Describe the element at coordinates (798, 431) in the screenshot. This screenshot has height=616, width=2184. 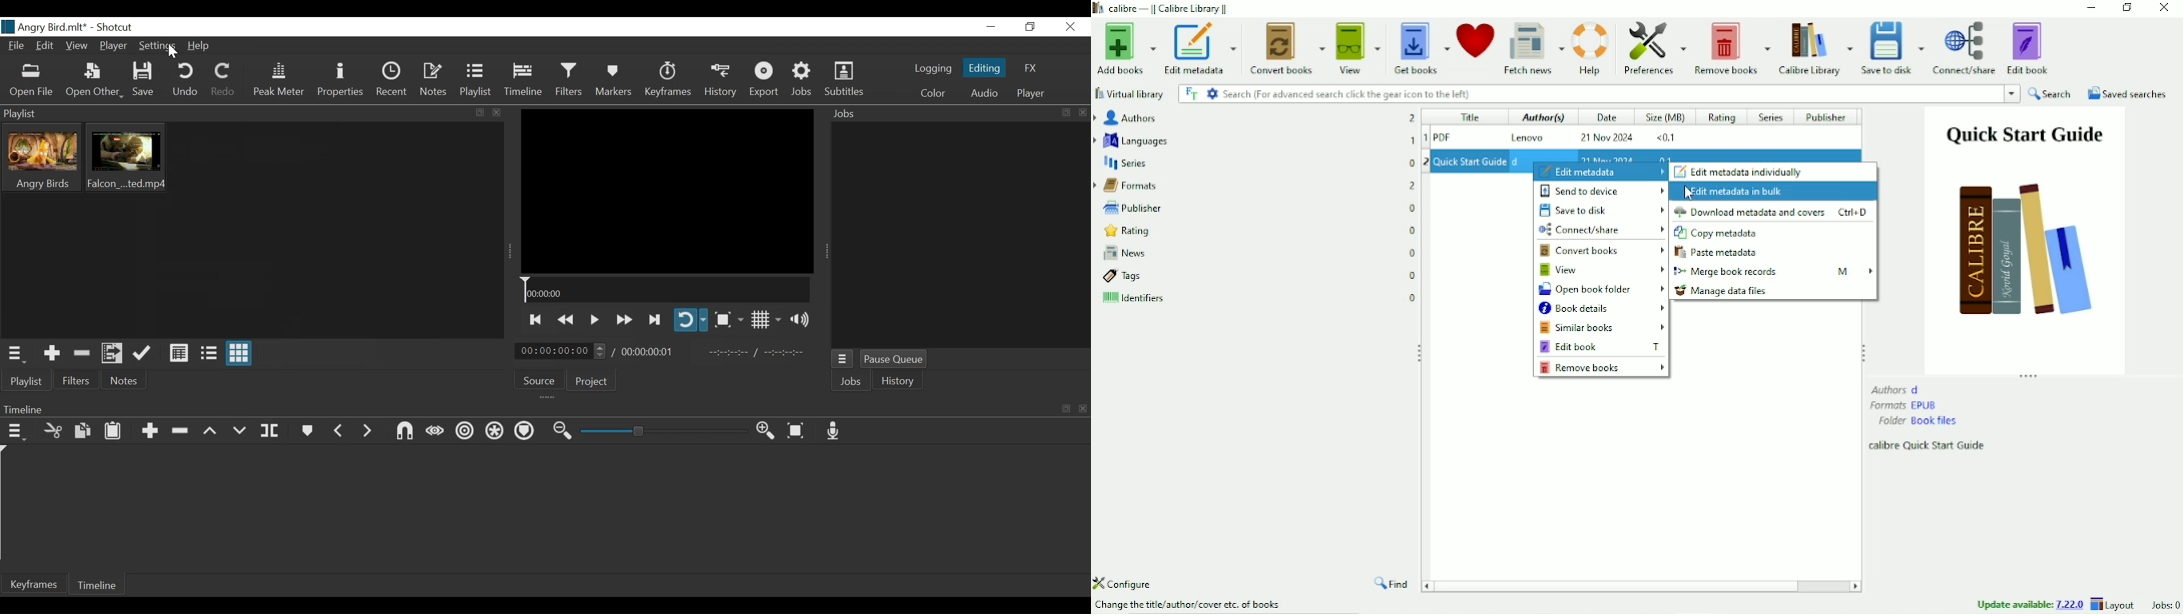
I see `Zoom timeline to fit` at that location.